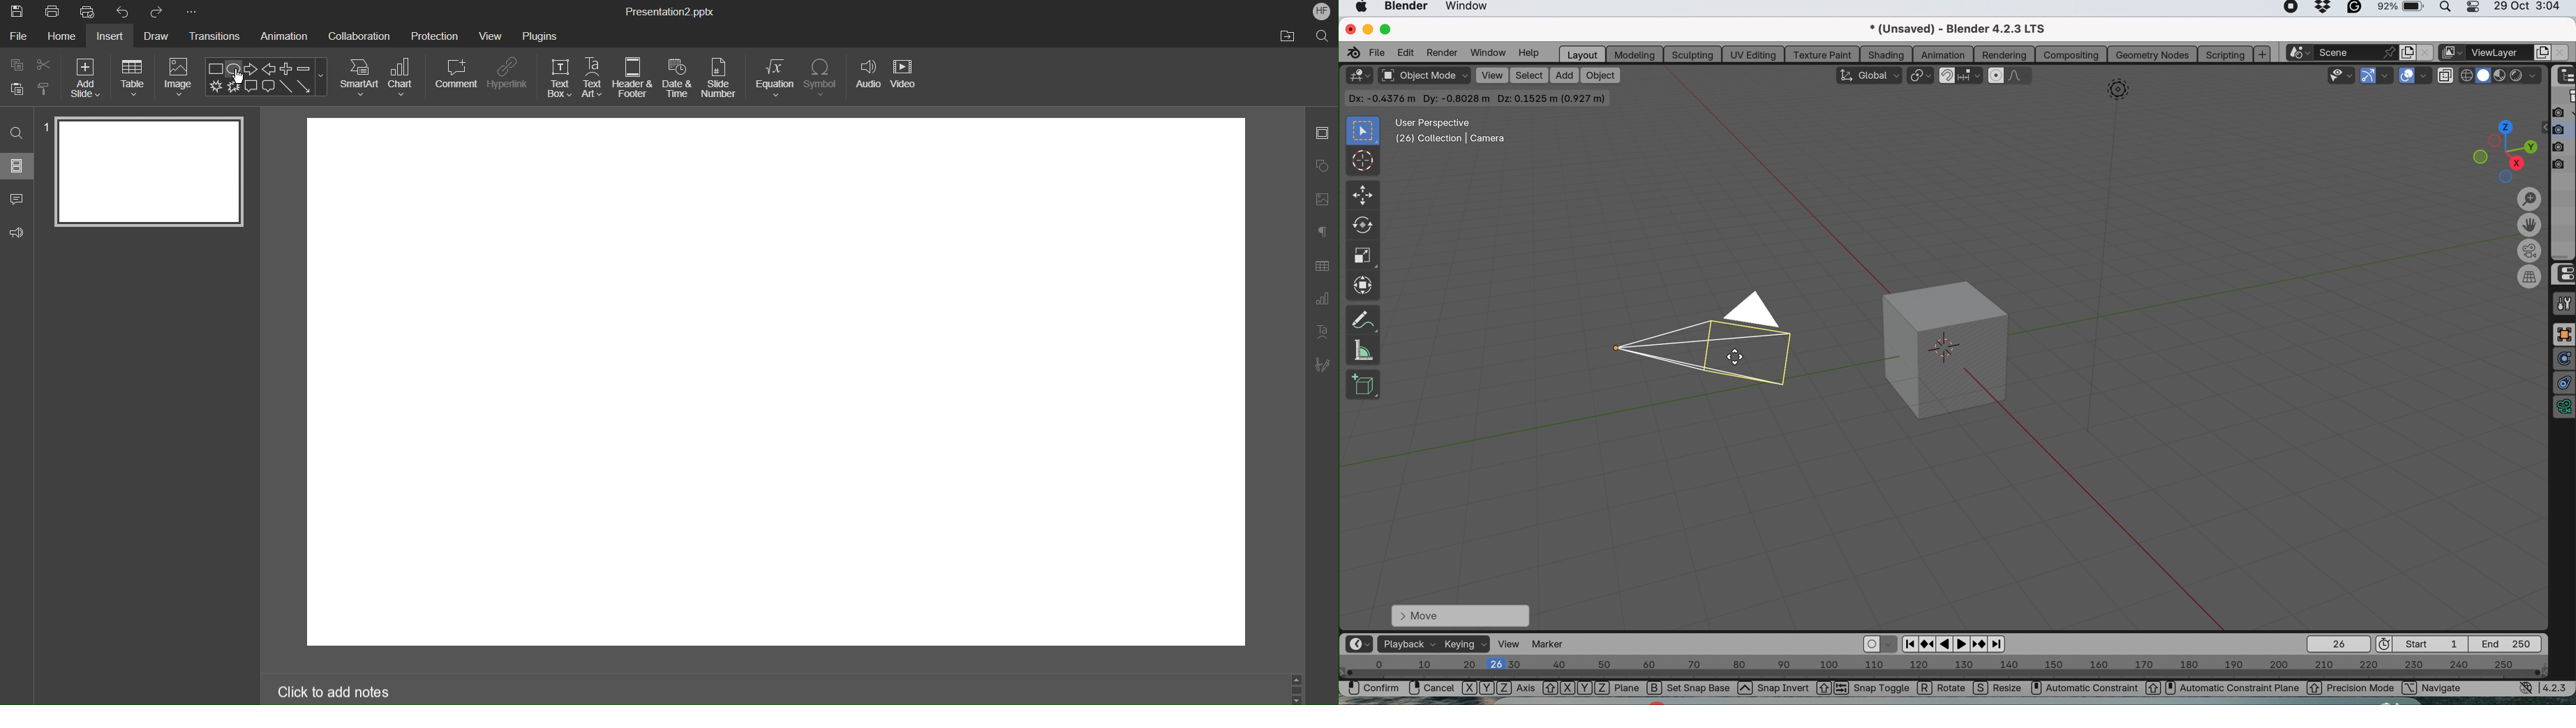 The height and width of the screenshot is (728, 2576). What do you see at coordinates (669, 13) in the screenshot?
I see `Presentation2` at bounding box center [669, 13].